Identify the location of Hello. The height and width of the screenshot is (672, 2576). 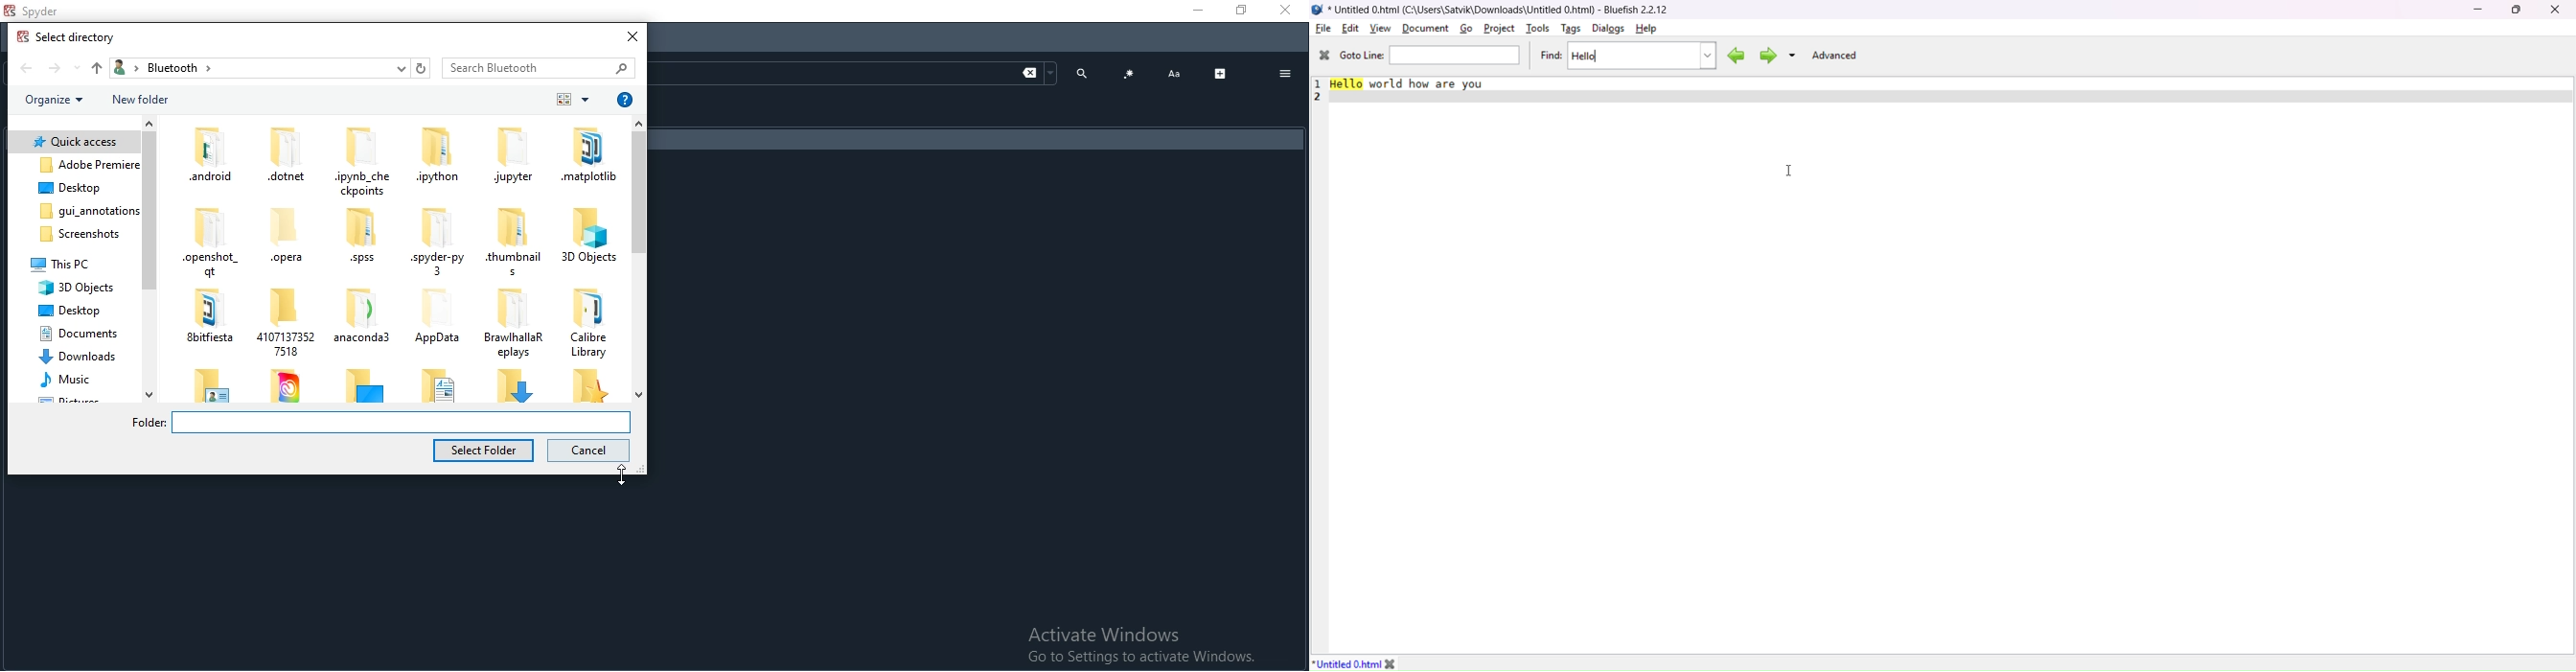
(1588, 57).